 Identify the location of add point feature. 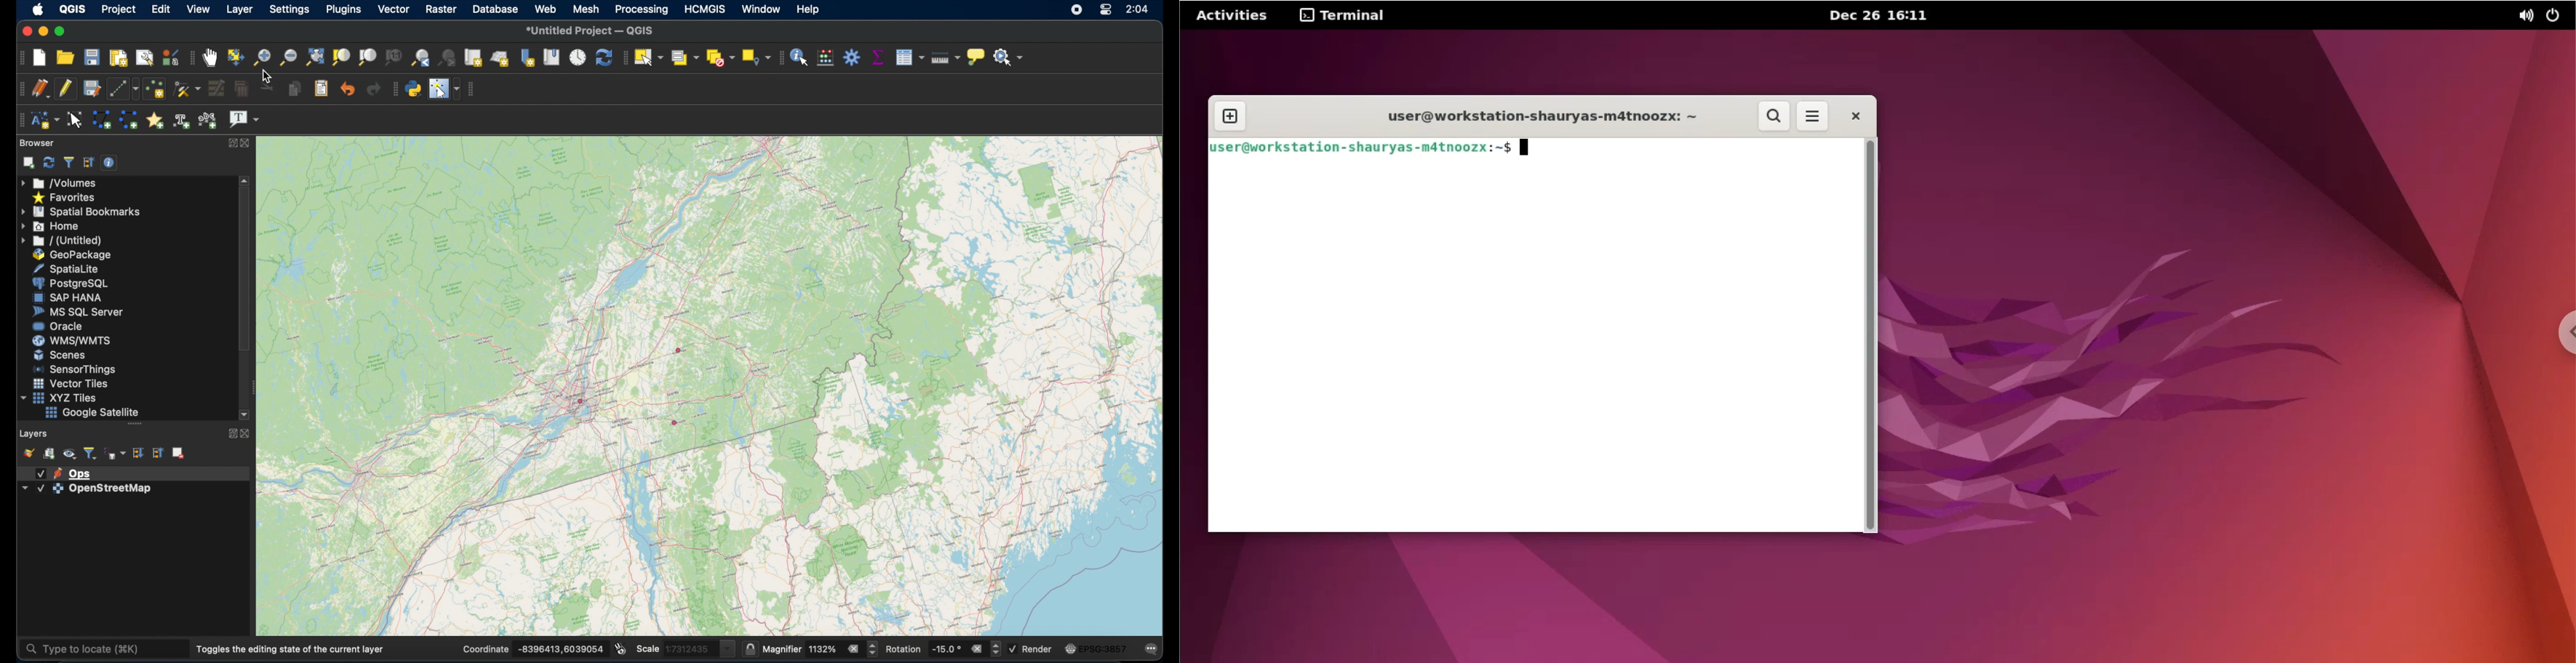
(155, 89).